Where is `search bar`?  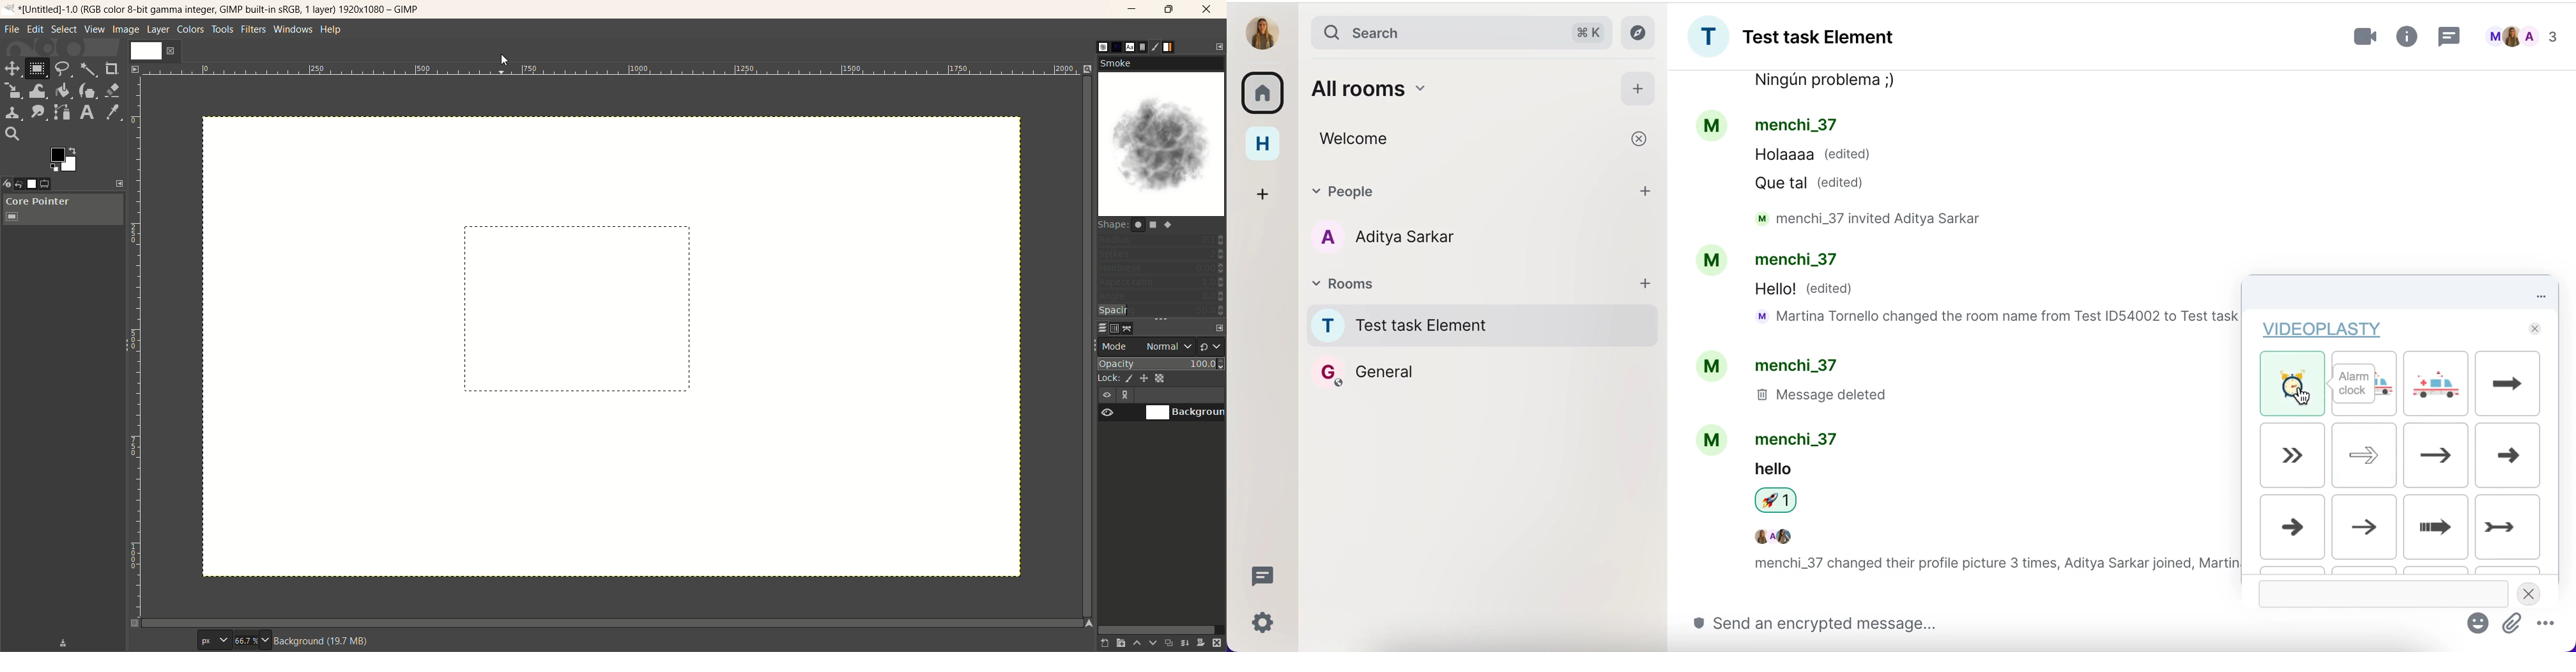
search bar is located at coordinates (1457, 31).